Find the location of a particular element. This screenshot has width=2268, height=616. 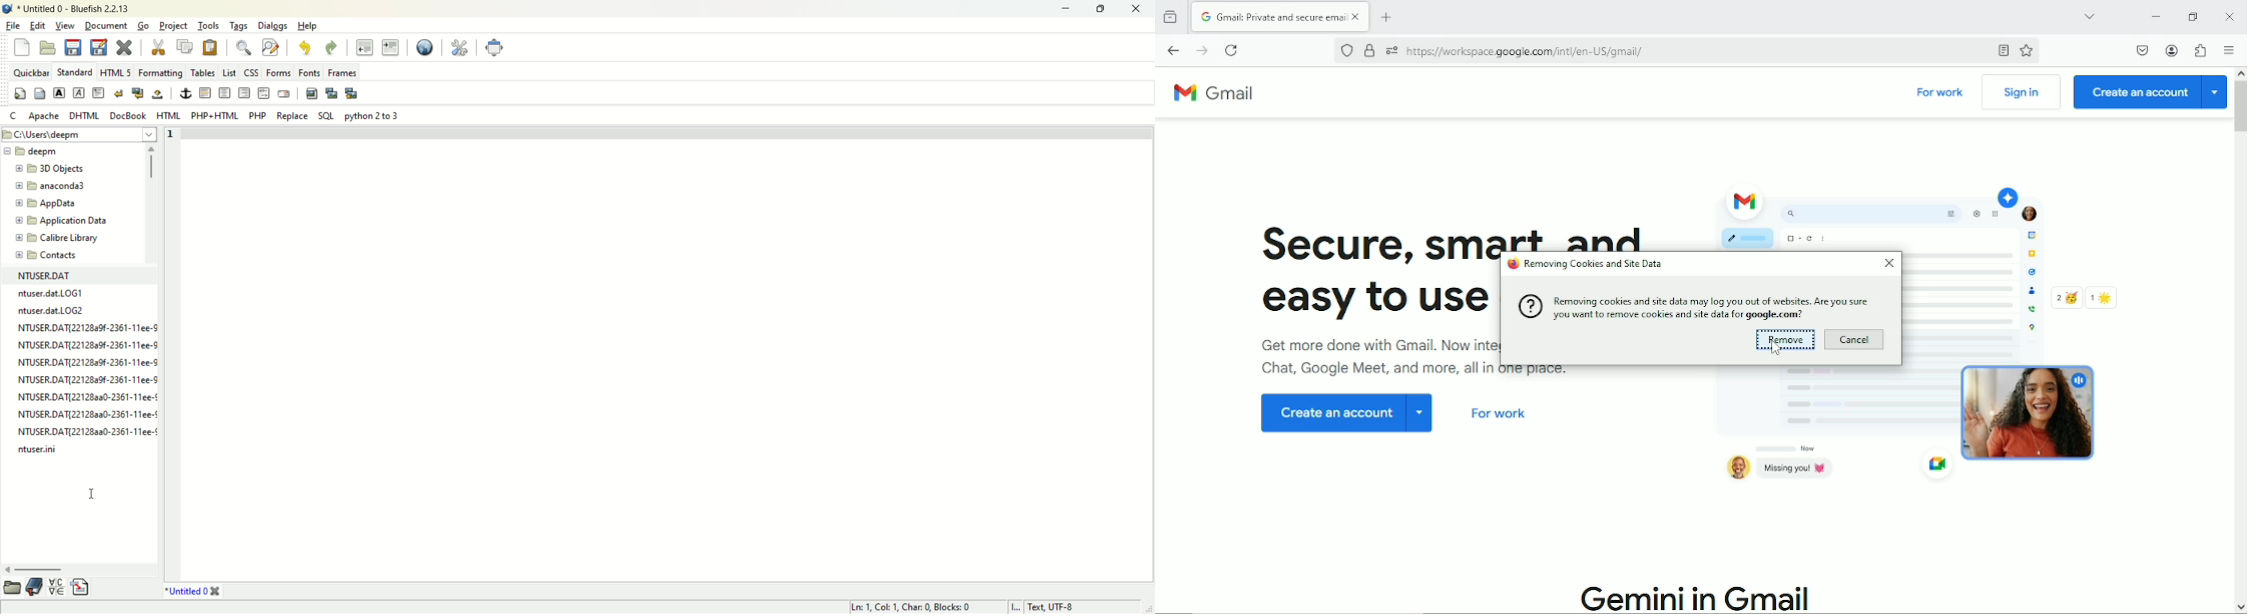

View recent browsing is located at coordinates (1173, 15).